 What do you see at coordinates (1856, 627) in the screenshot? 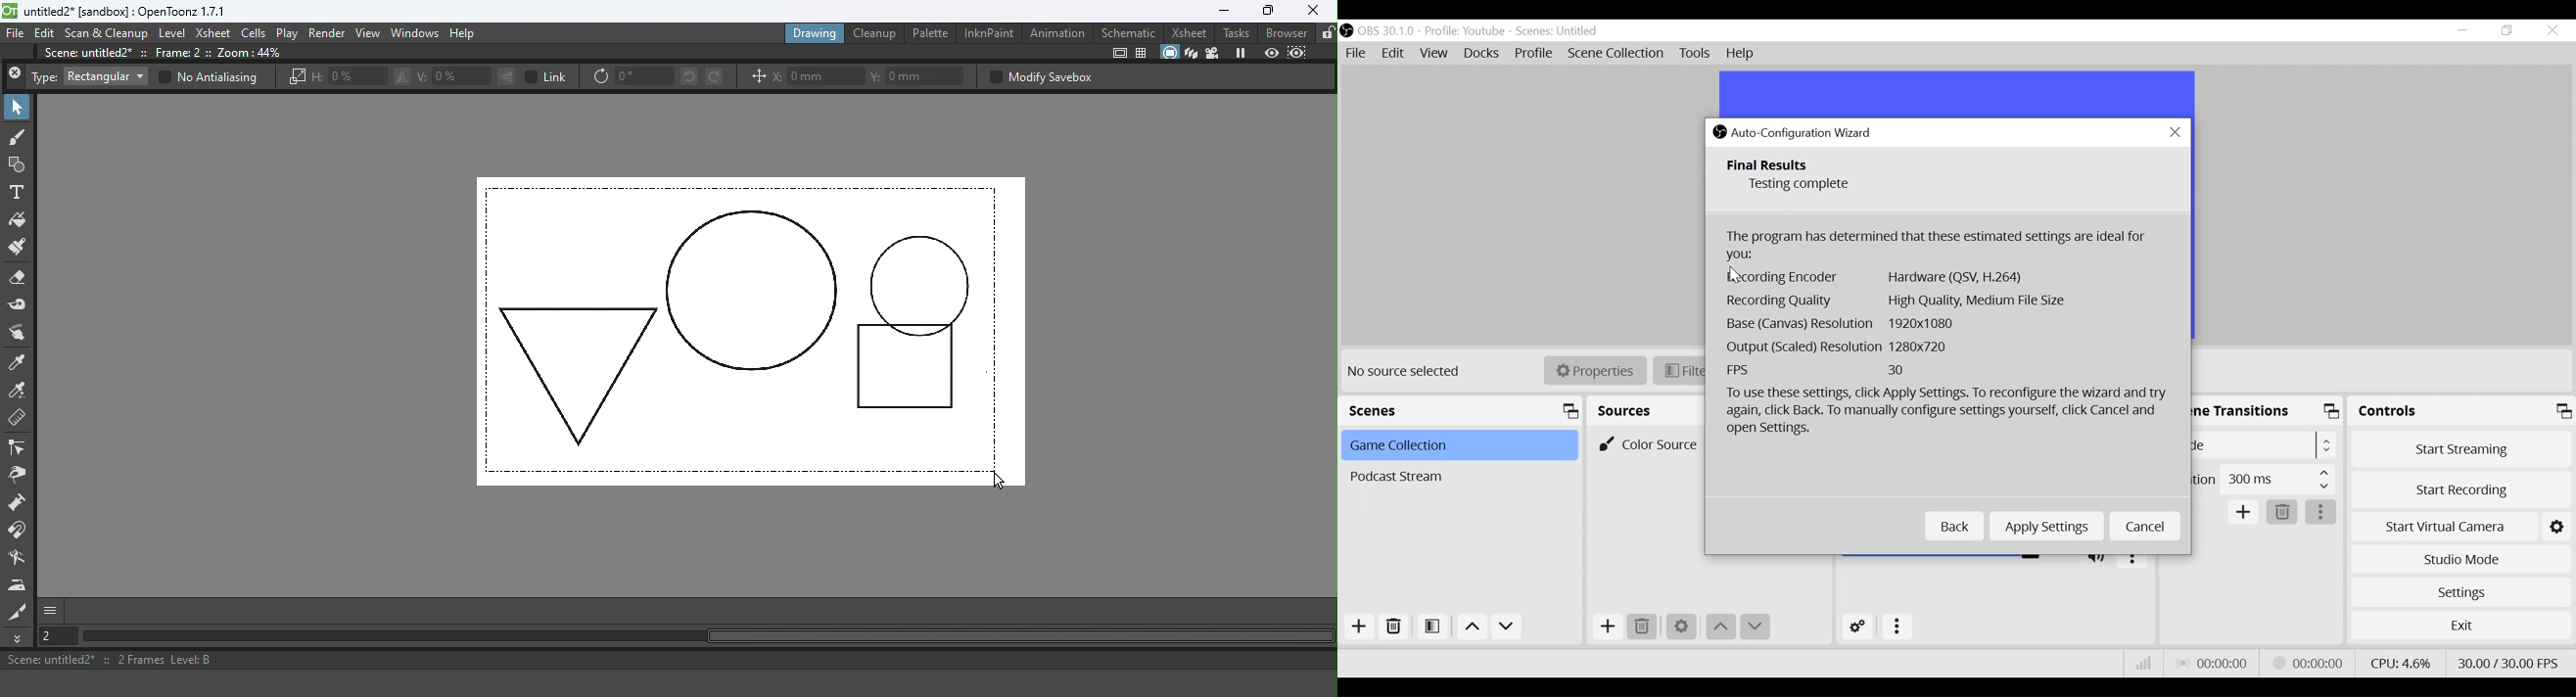
I see `Advanced Audio Settings` at bounding box center [1856, 627].